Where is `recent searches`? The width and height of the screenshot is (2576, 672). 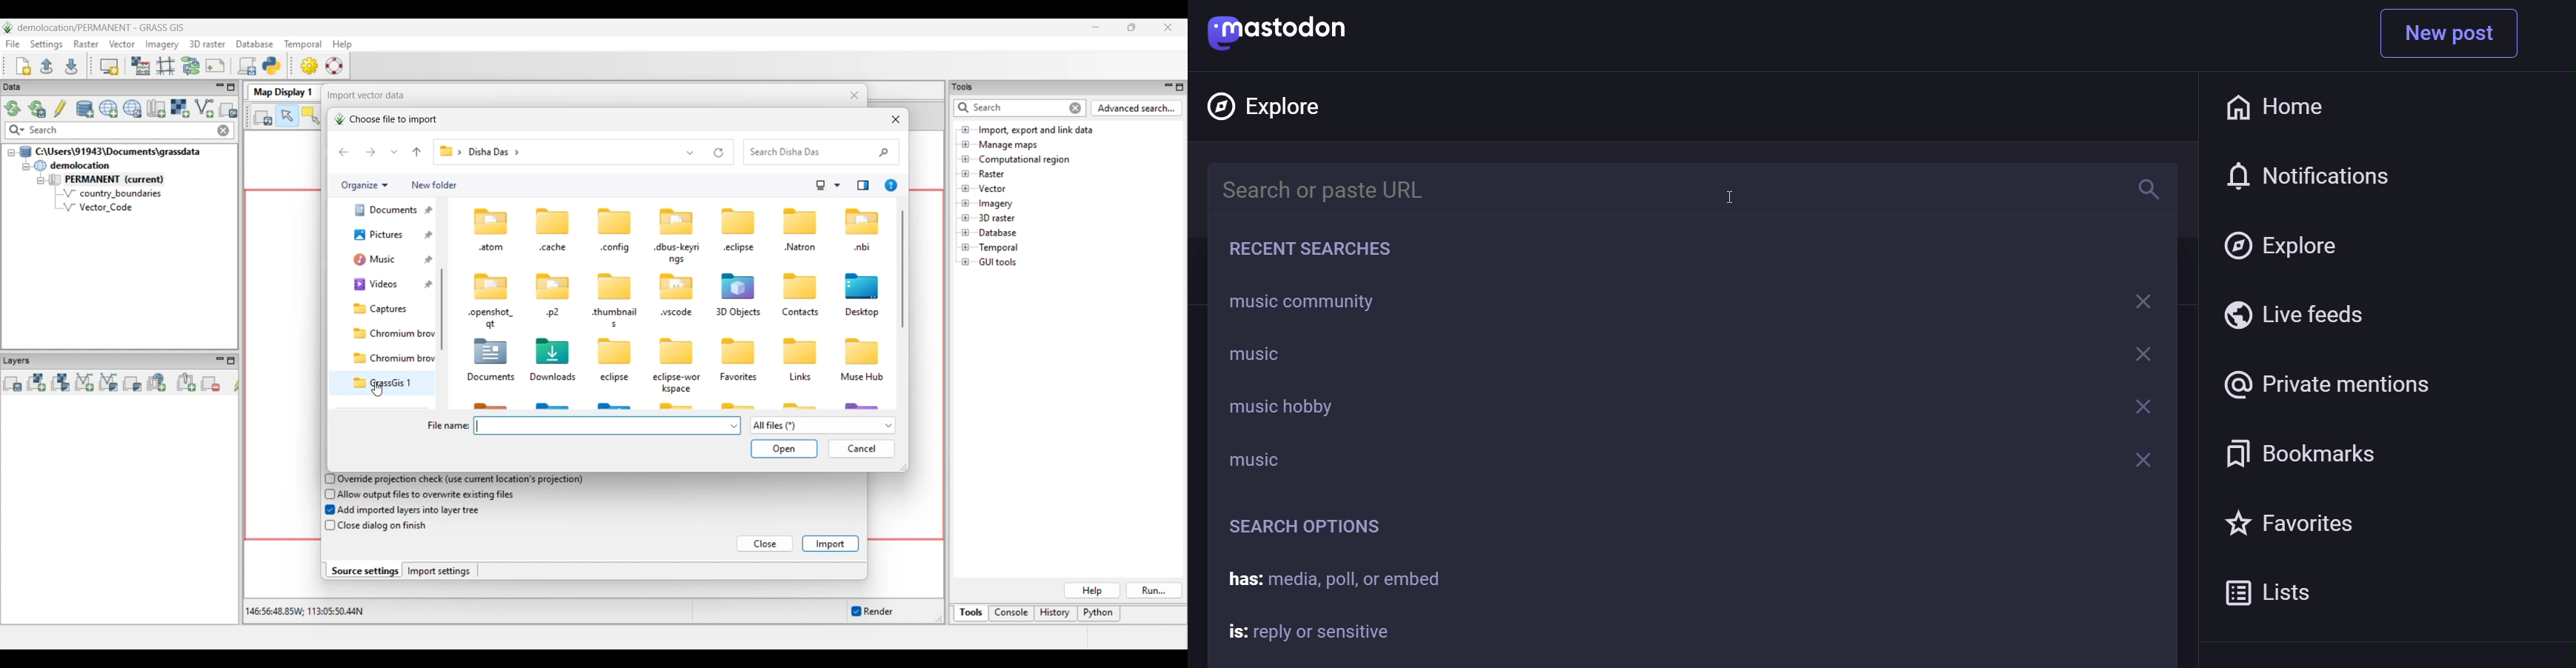
recent searches is located at coordinates (1327, 250).